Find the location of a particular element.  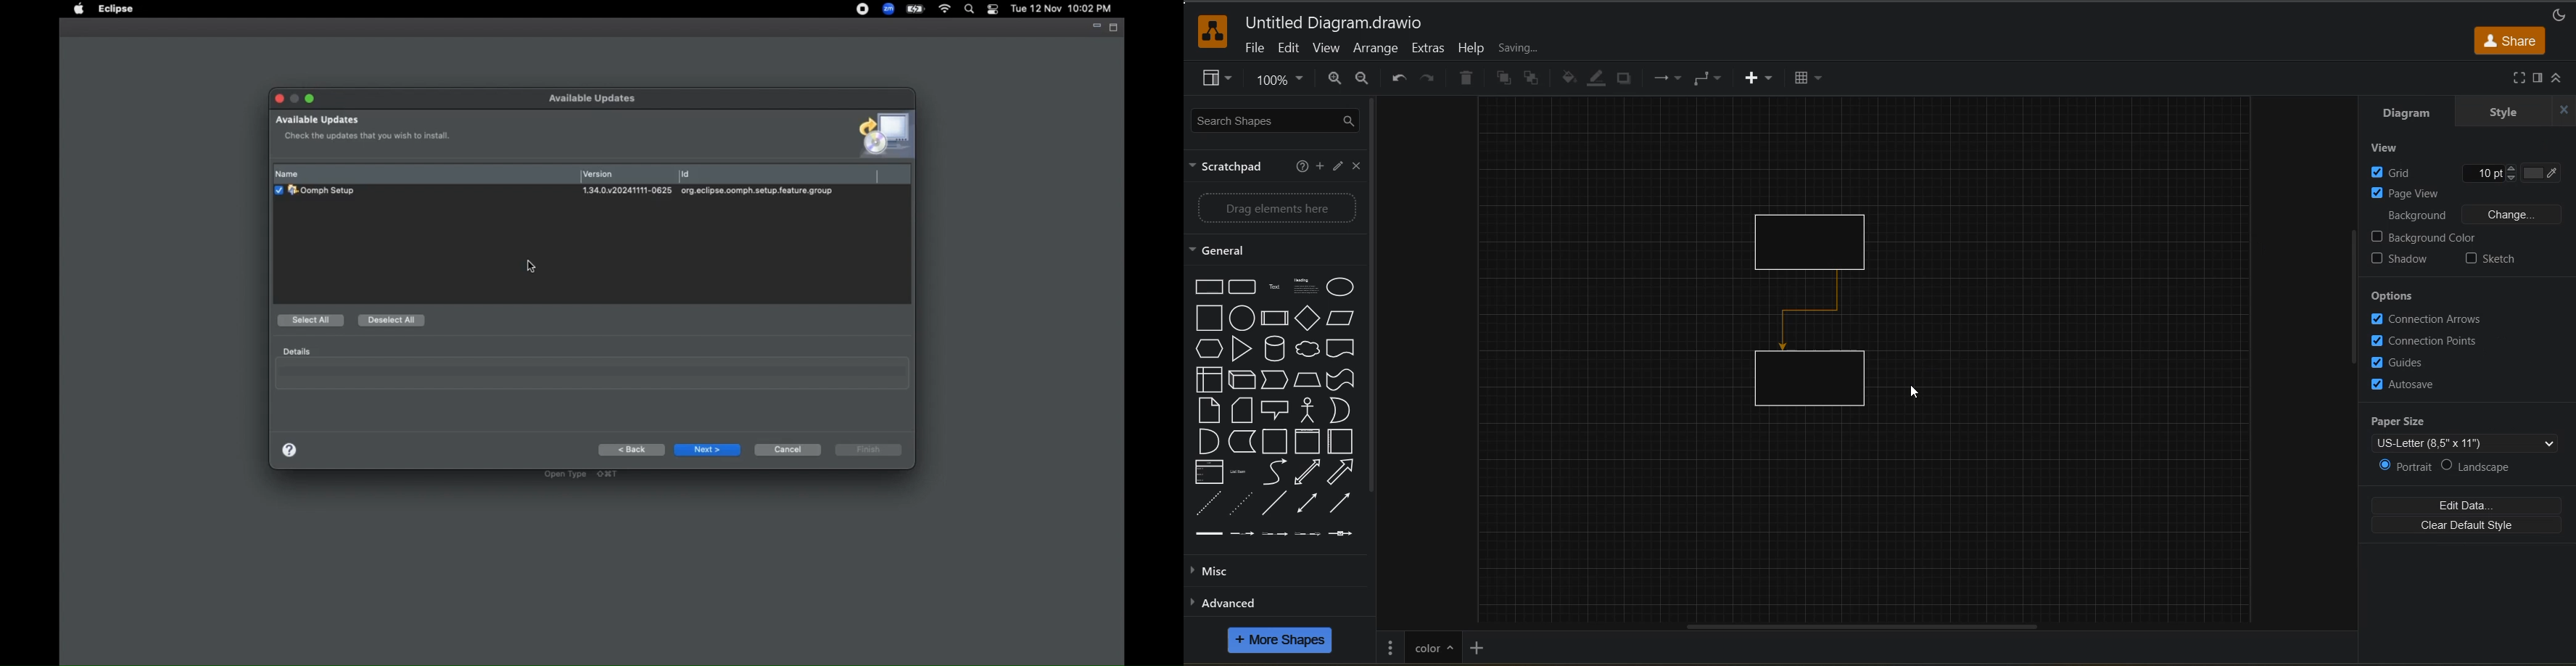

grid is located at coordinates (2467, 172).